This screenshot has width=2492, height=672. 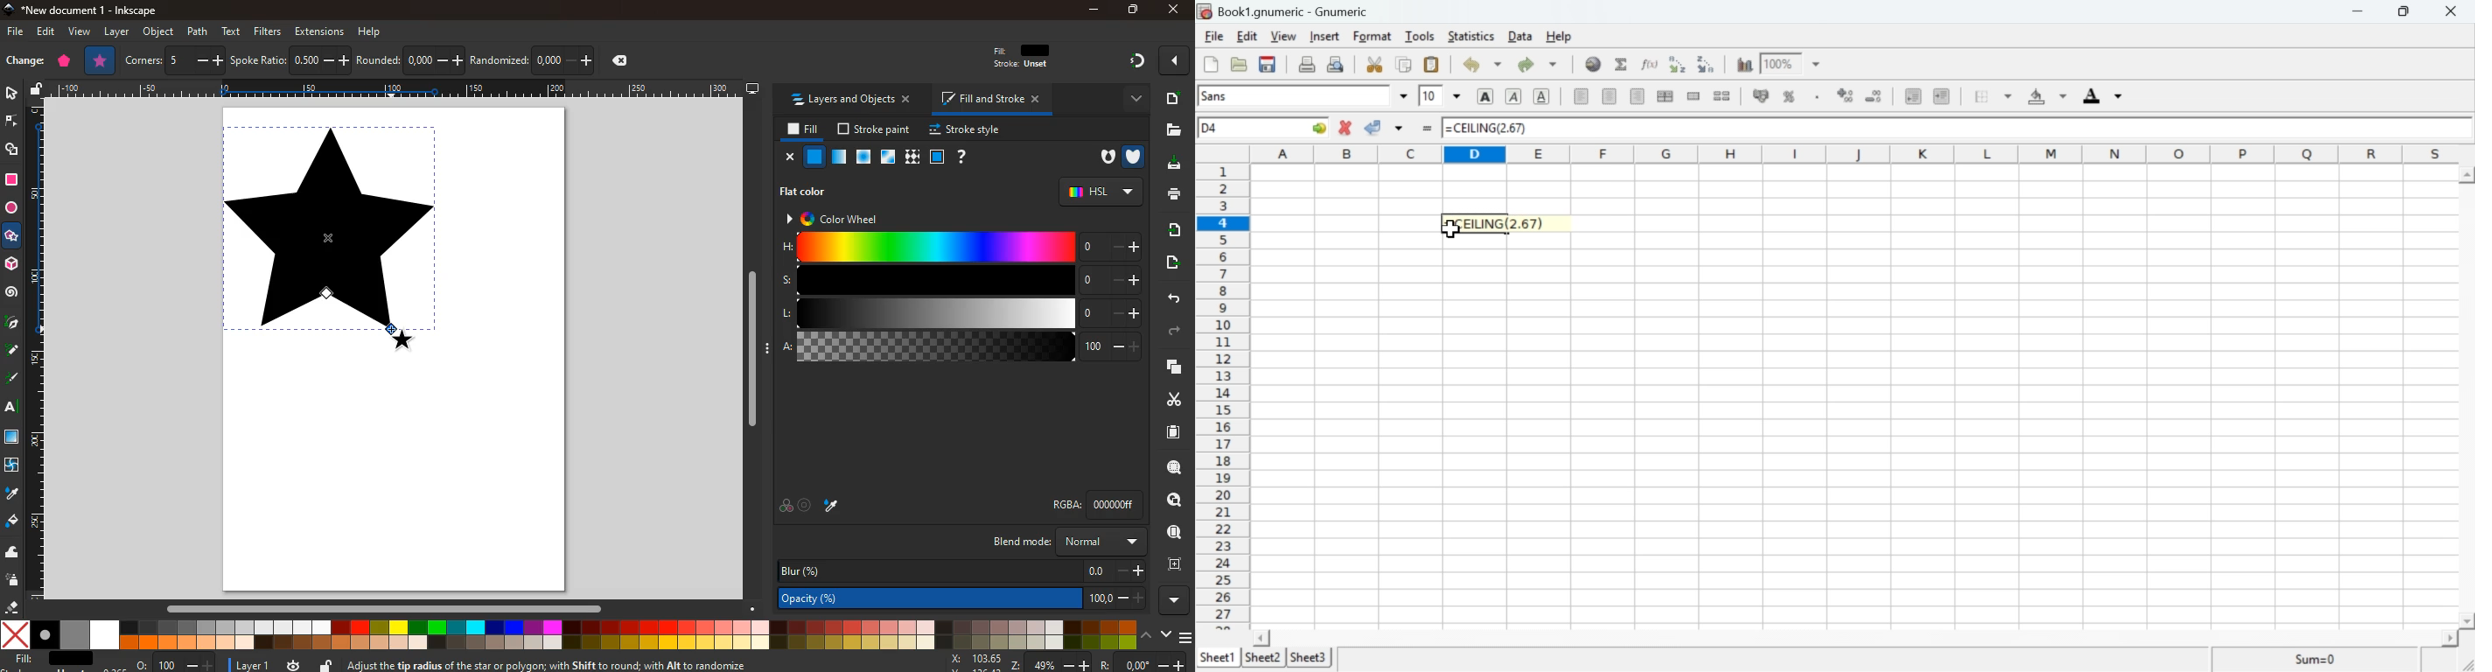 I want to click on layer, so click(x=115, y=32).